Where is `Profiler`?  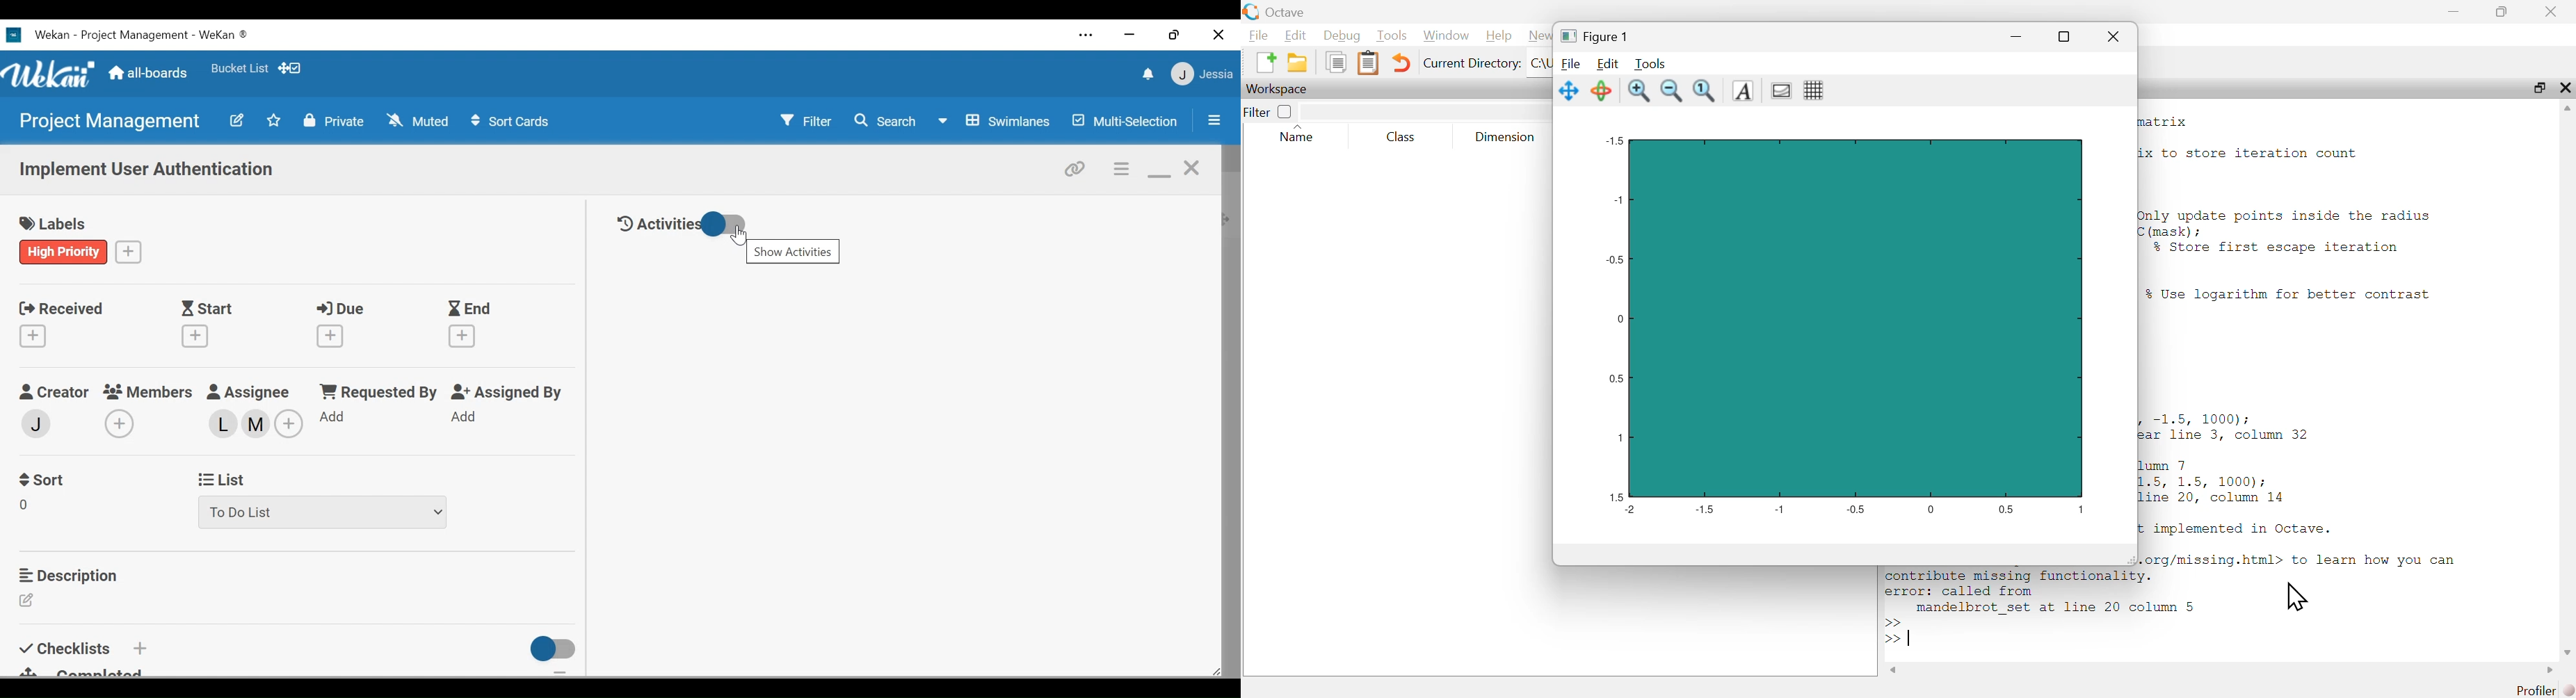 Profiler is located at coordinates (2533, 690).